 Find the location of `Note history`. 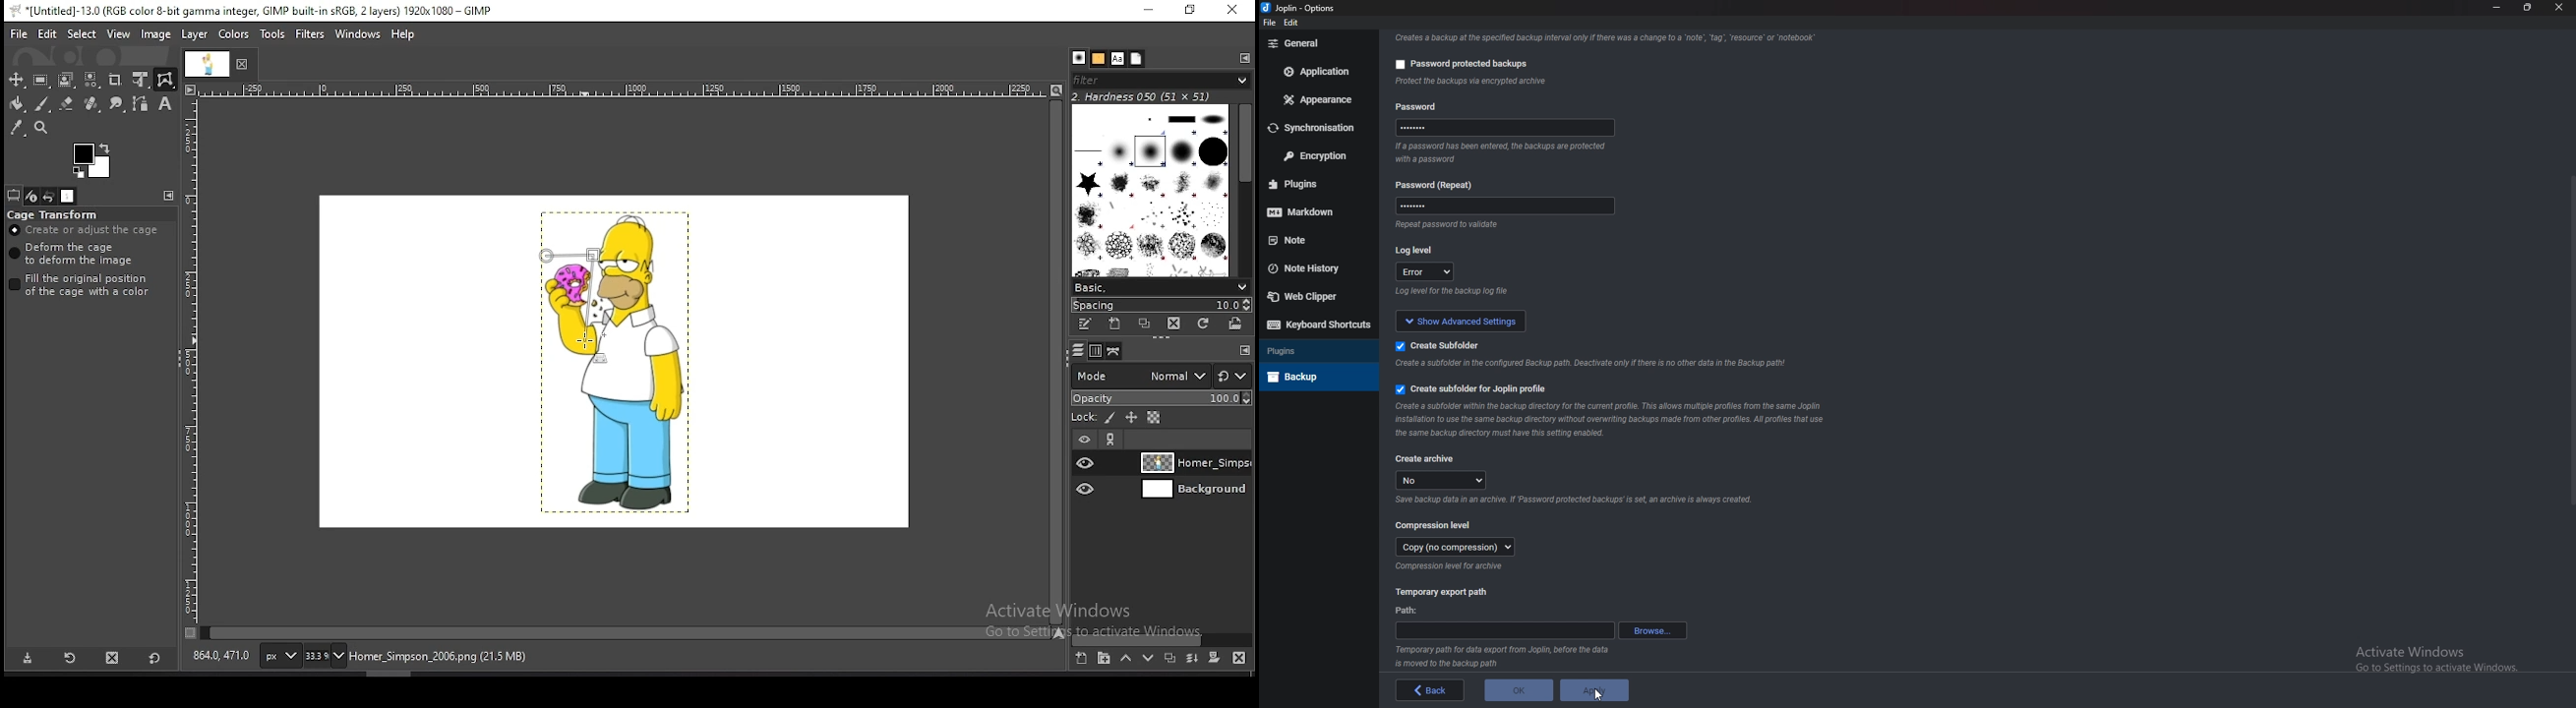

Note history is located at coordinates (1315, 268).